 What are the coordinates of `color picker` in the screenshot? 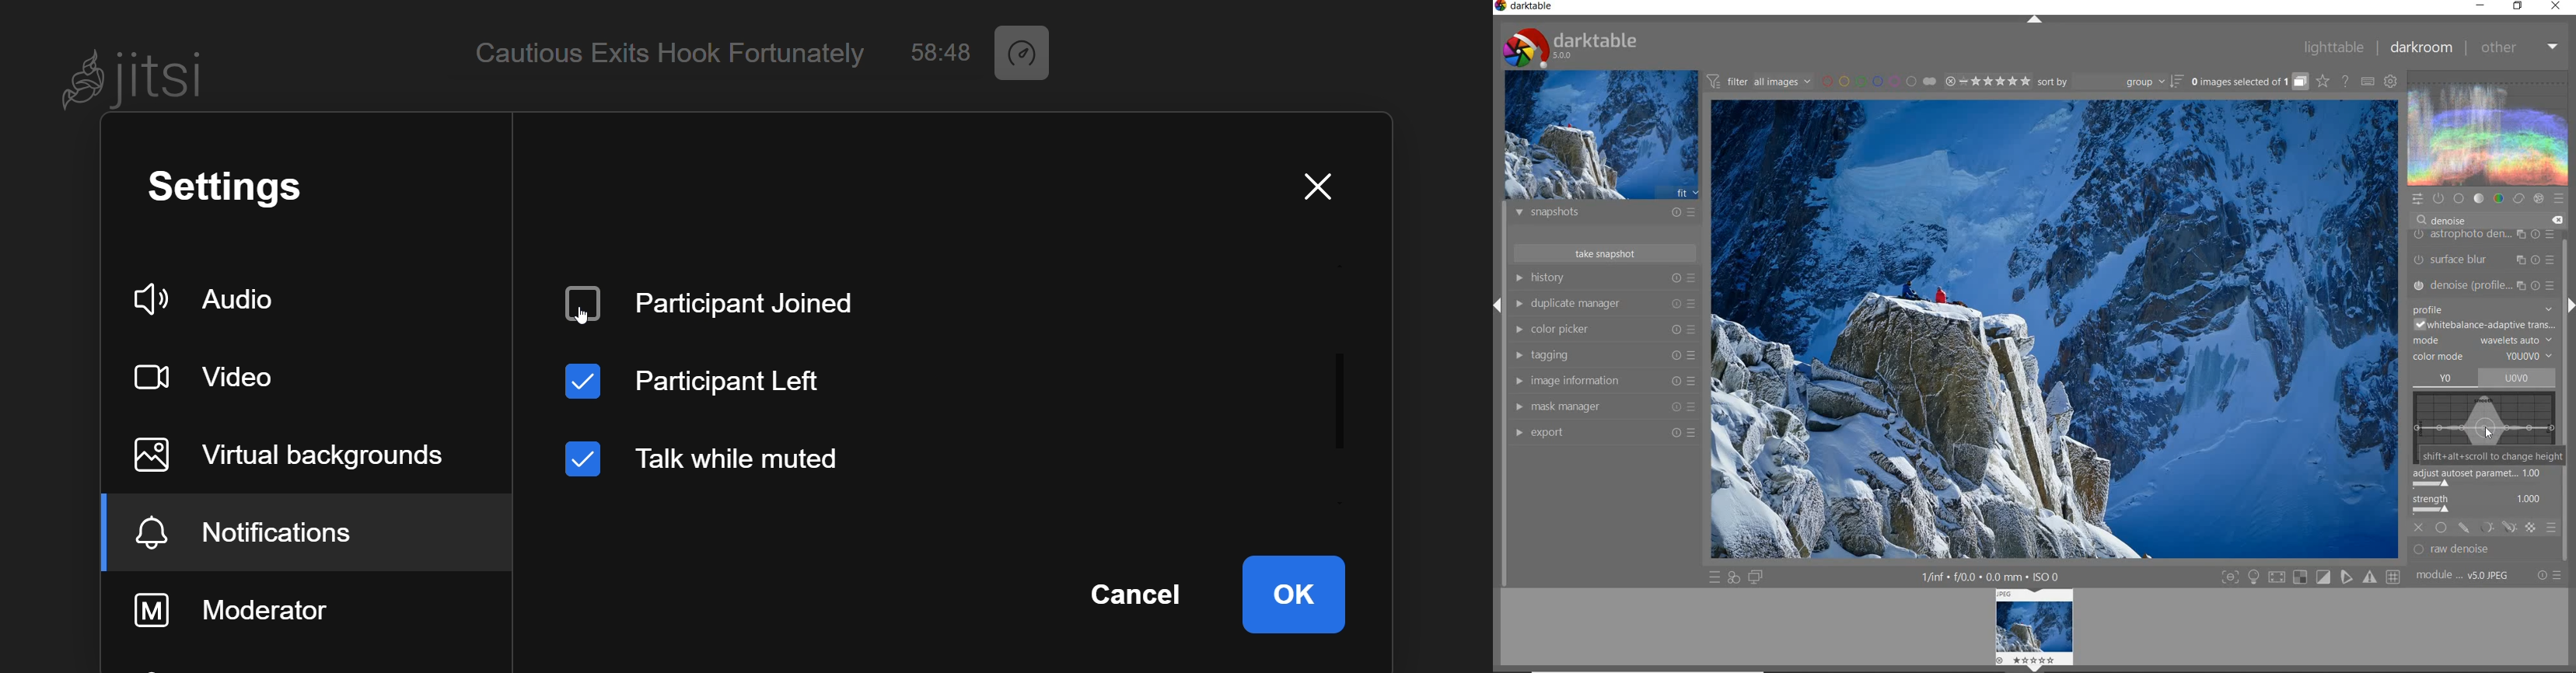 It's located at (1603, 329).